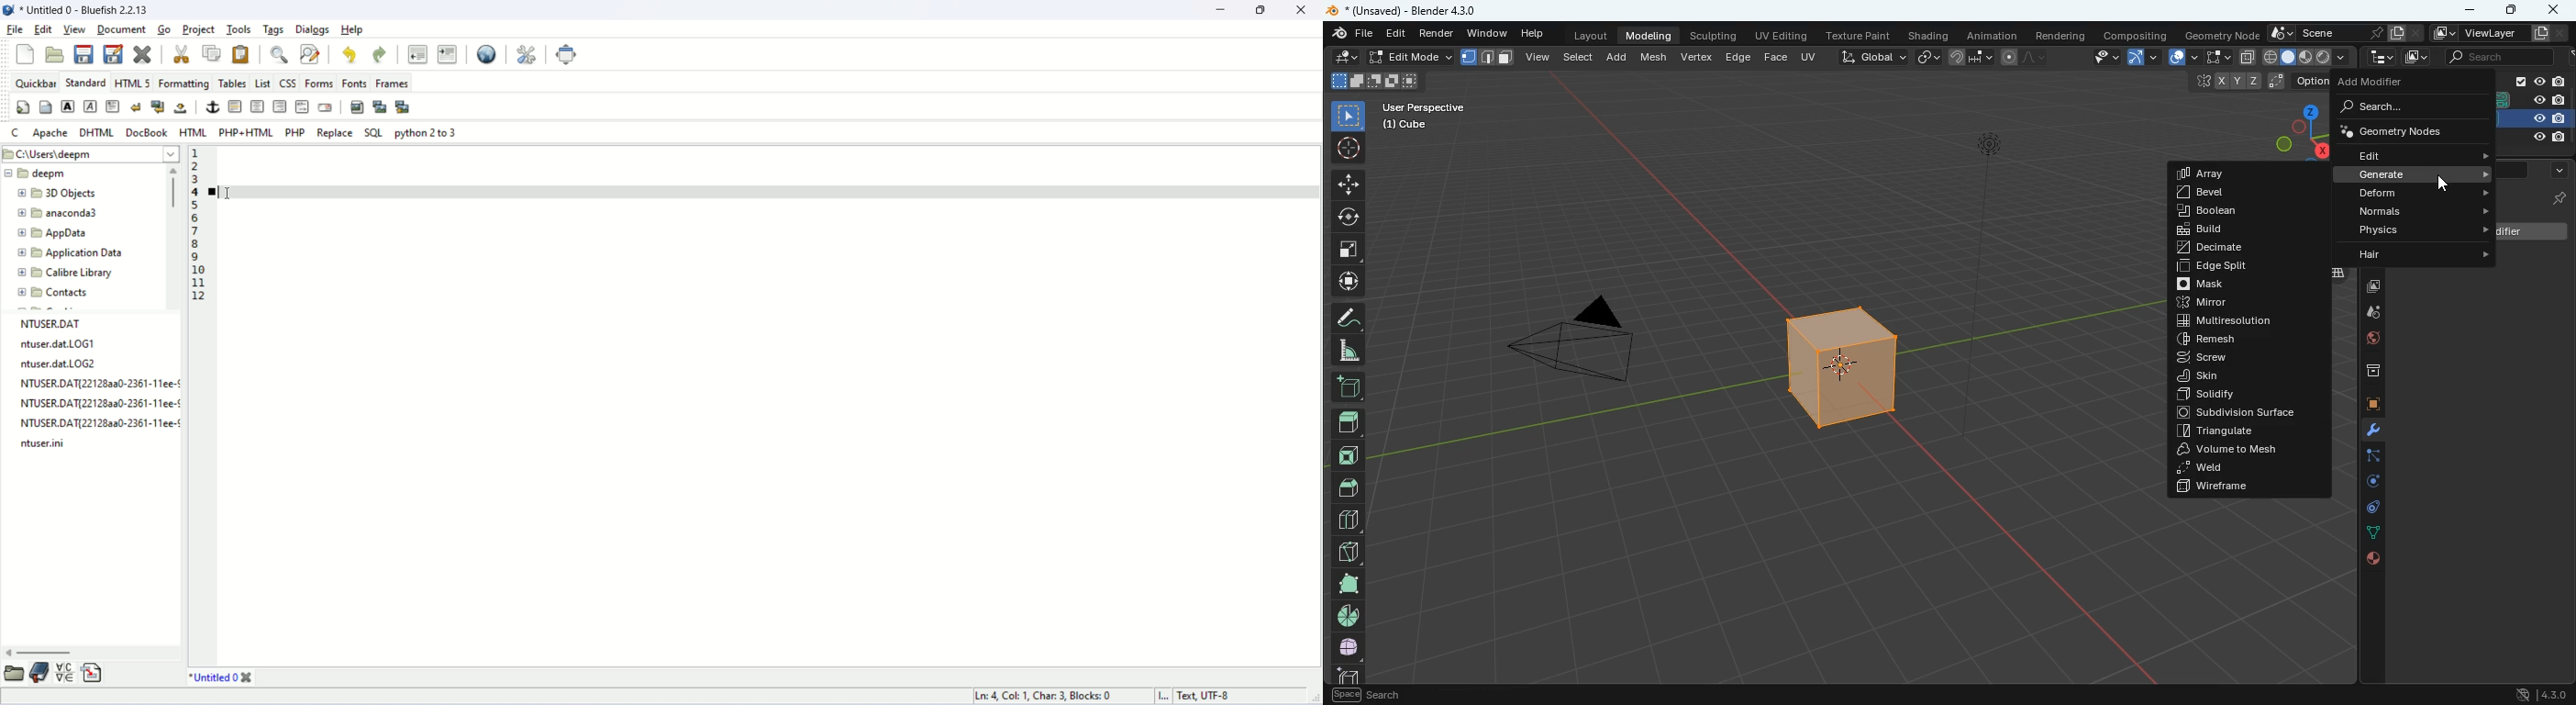 This screenshot has width=2576, height=728. Describe the element at coordinates (1344, 675) in the screenshot. I see `cube` at that location.